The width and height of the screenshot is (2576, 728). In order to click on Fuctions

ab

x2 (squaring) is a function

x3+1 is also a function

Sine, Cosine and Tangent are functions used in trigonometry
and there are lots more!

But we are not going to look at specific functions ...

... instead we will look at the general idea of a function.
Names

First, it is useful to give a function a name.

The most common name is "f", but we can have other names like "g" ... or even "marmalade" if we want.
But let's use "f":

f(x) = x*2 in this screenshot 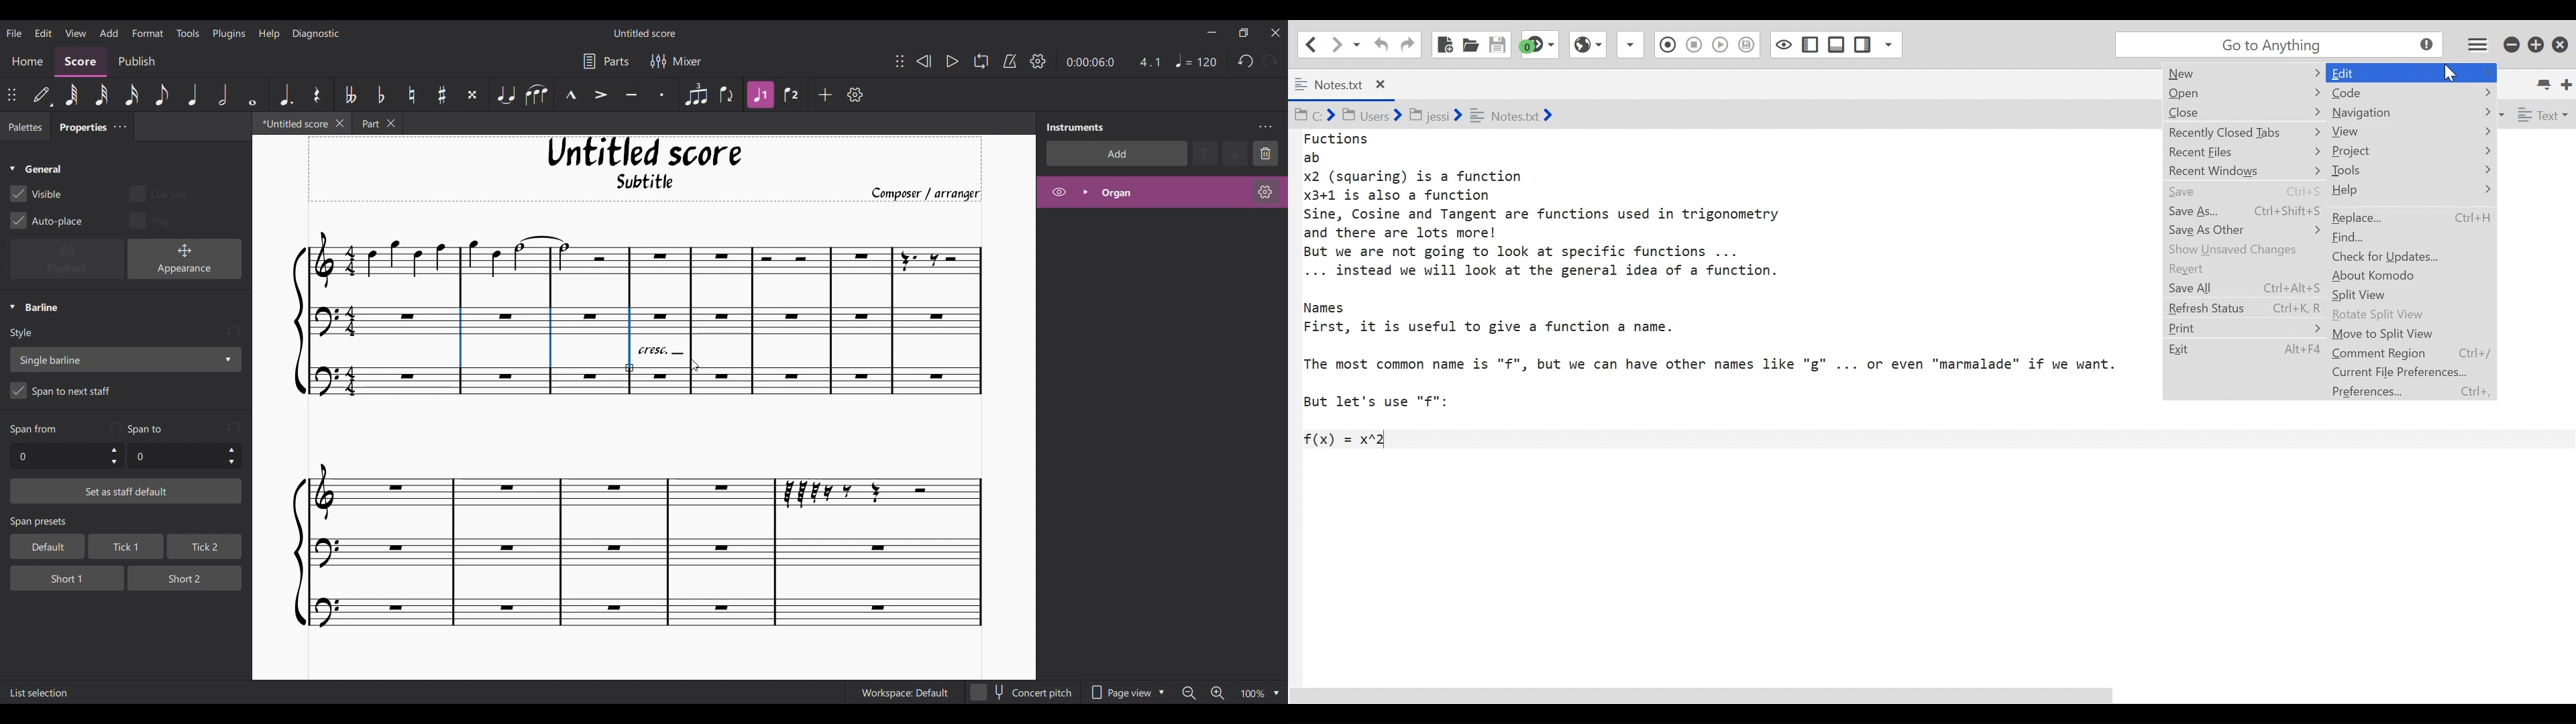, I will do `click(1708, 290)`.